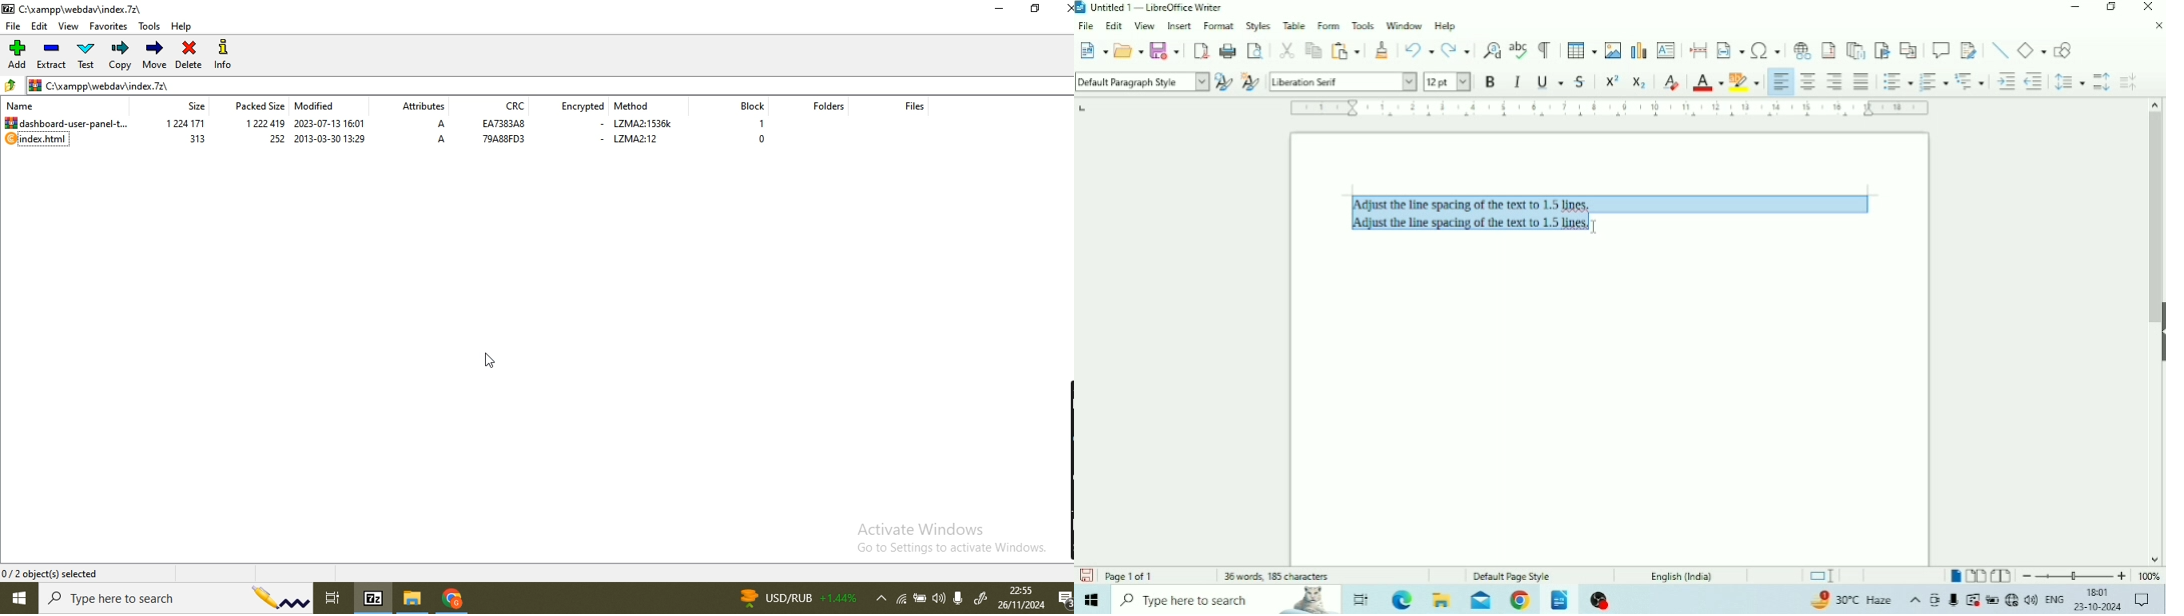  What do you see at coordinates (1223, 80) in the screenshot?
I see `Update Selected Style` at bounding box center [1223, 80].